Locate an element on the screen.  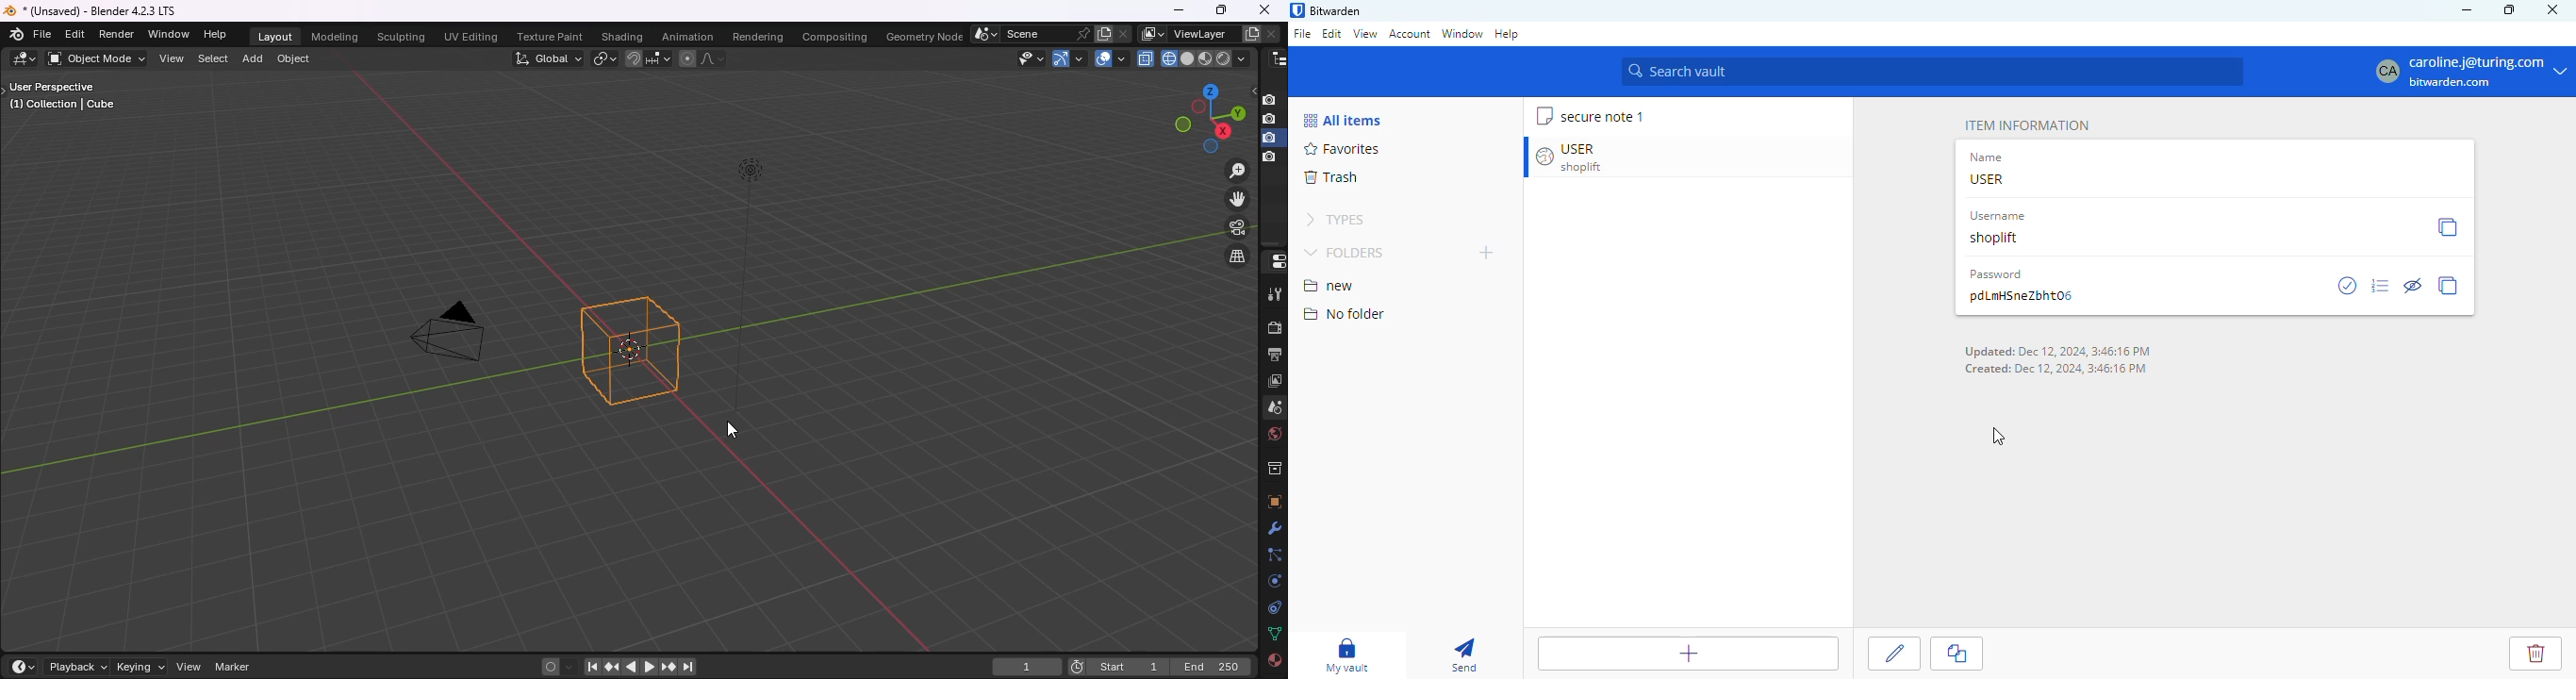
the active workspace view layer is located at coordinates (1153, 33).